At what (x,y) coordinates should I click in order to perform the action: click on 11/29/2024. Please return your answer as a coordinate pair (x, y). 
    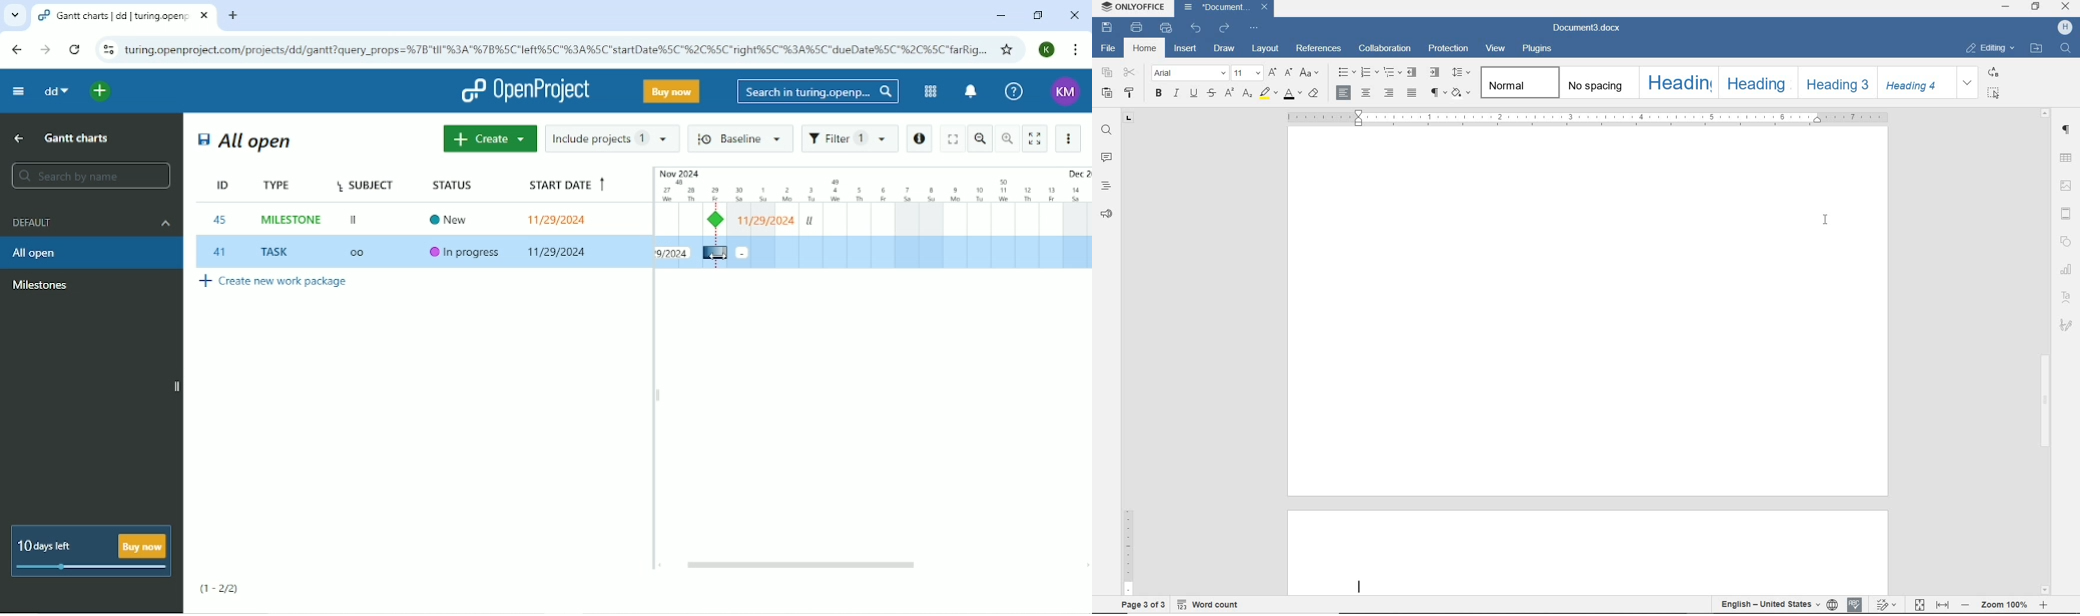
    Looking at the image, I should click on (561, 219).